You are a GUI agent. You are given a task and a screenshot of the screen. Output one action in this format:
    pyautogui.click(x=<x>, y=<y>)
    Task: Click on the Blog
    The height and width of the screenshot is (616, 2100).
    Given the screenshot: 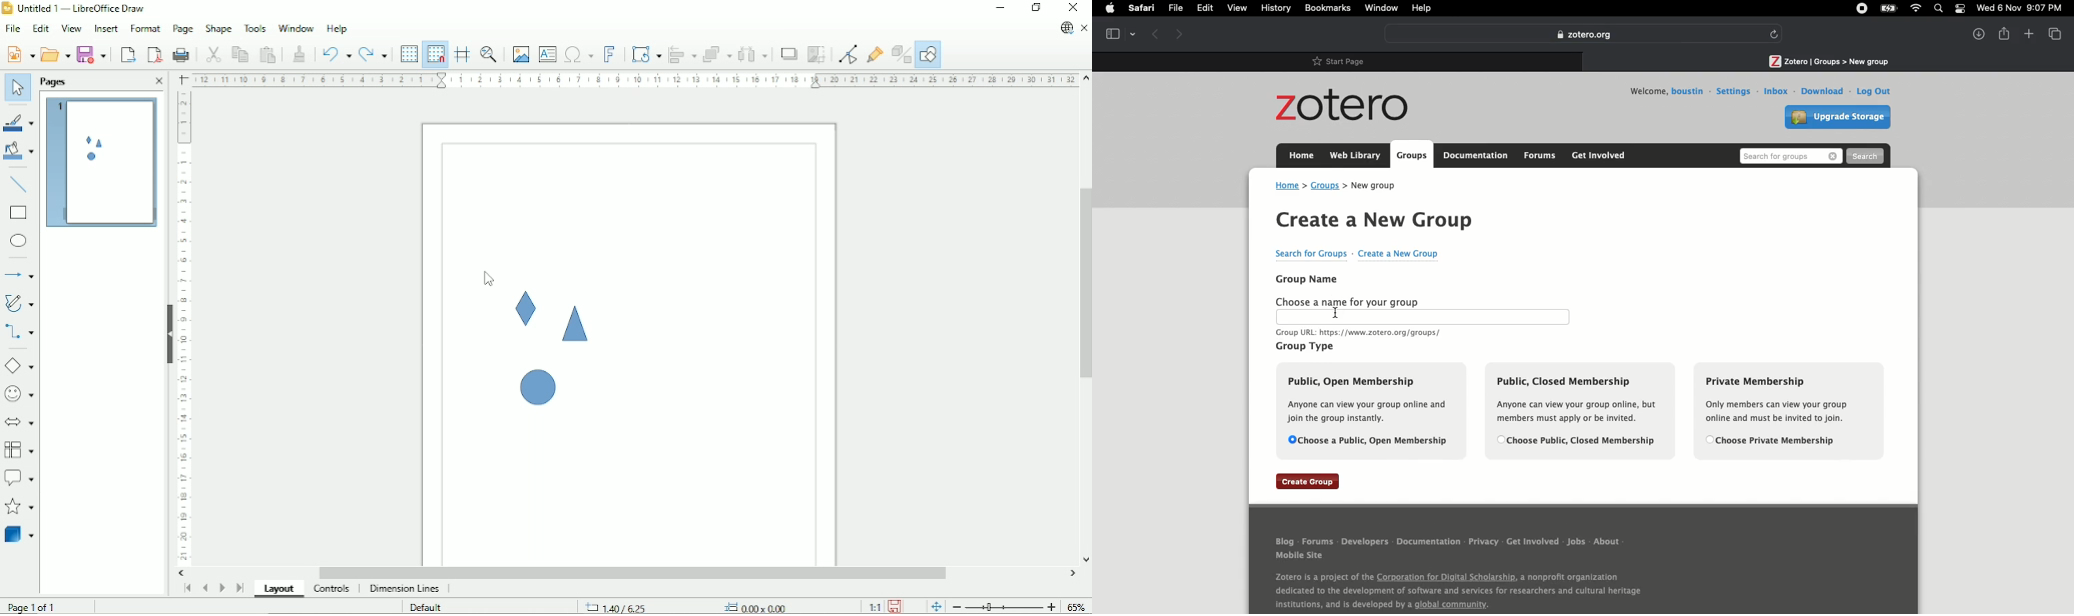 What is the action you would take?
    pyautogui.click(x=1284, y=542)
    